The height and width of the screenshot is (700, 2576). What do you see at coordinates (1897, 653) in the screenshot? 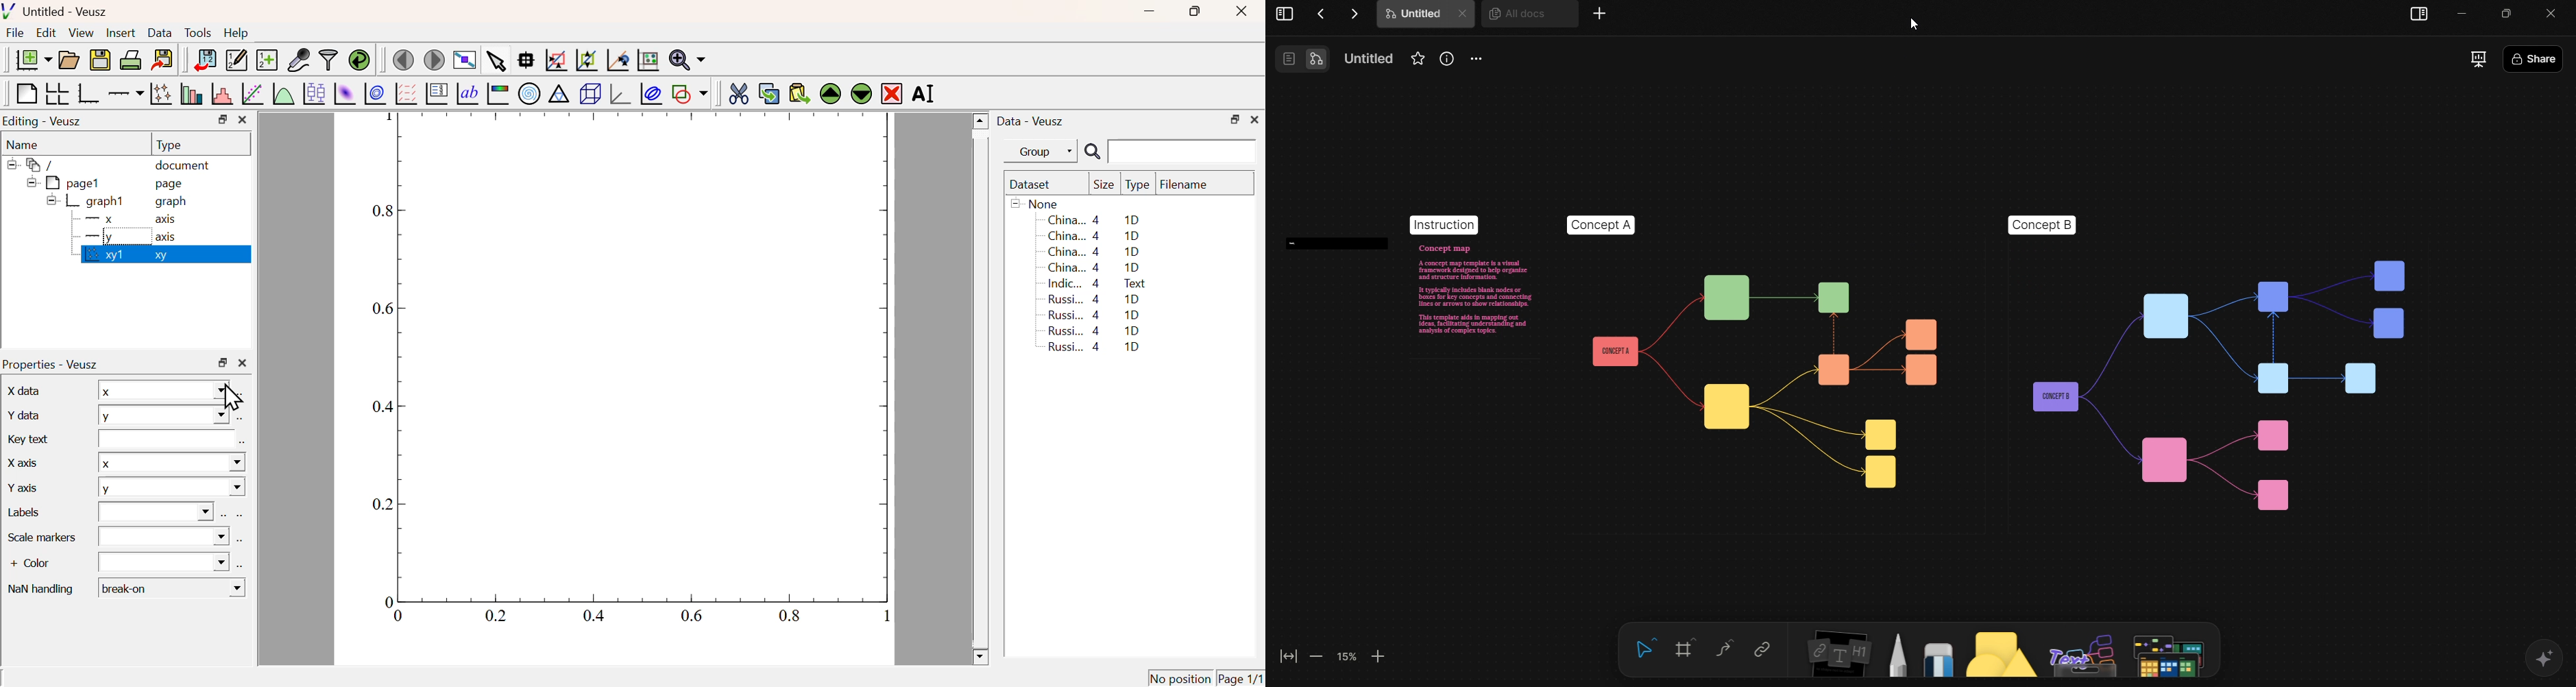
I see `Pen Tool` at bounding box center [1897, 653].